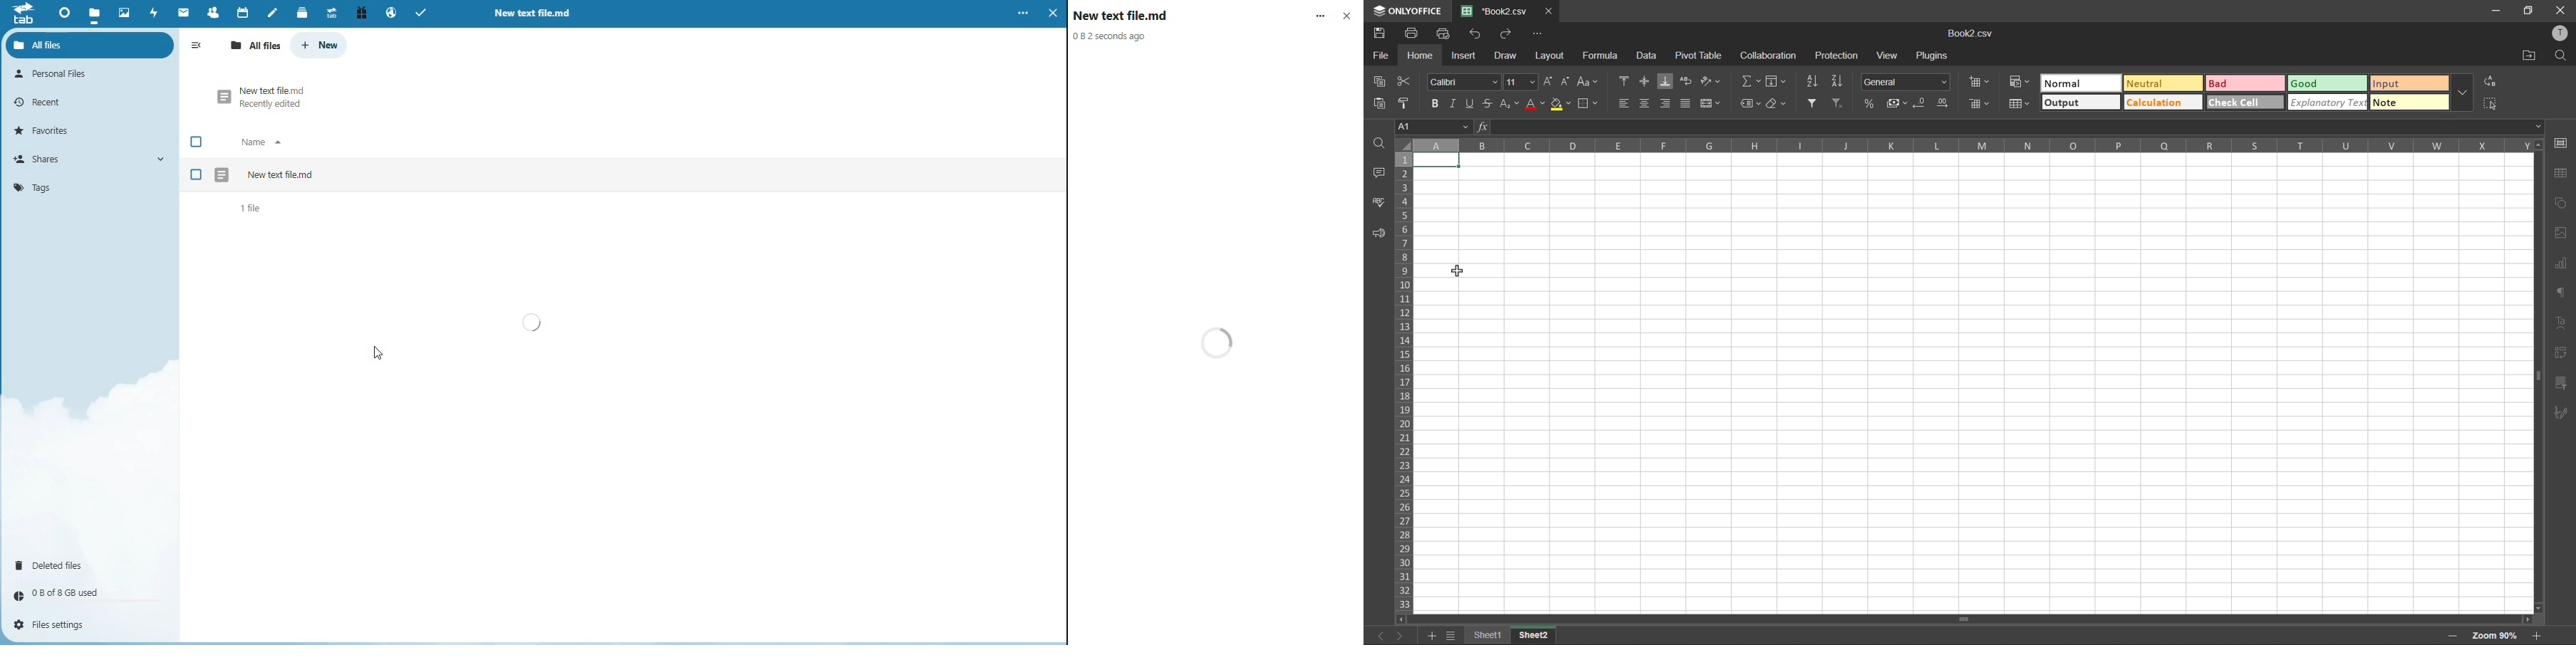  What do you see at coordinates (281, 174) in the screenshot?
I see `New Text File` at bounding box center [281, 174].